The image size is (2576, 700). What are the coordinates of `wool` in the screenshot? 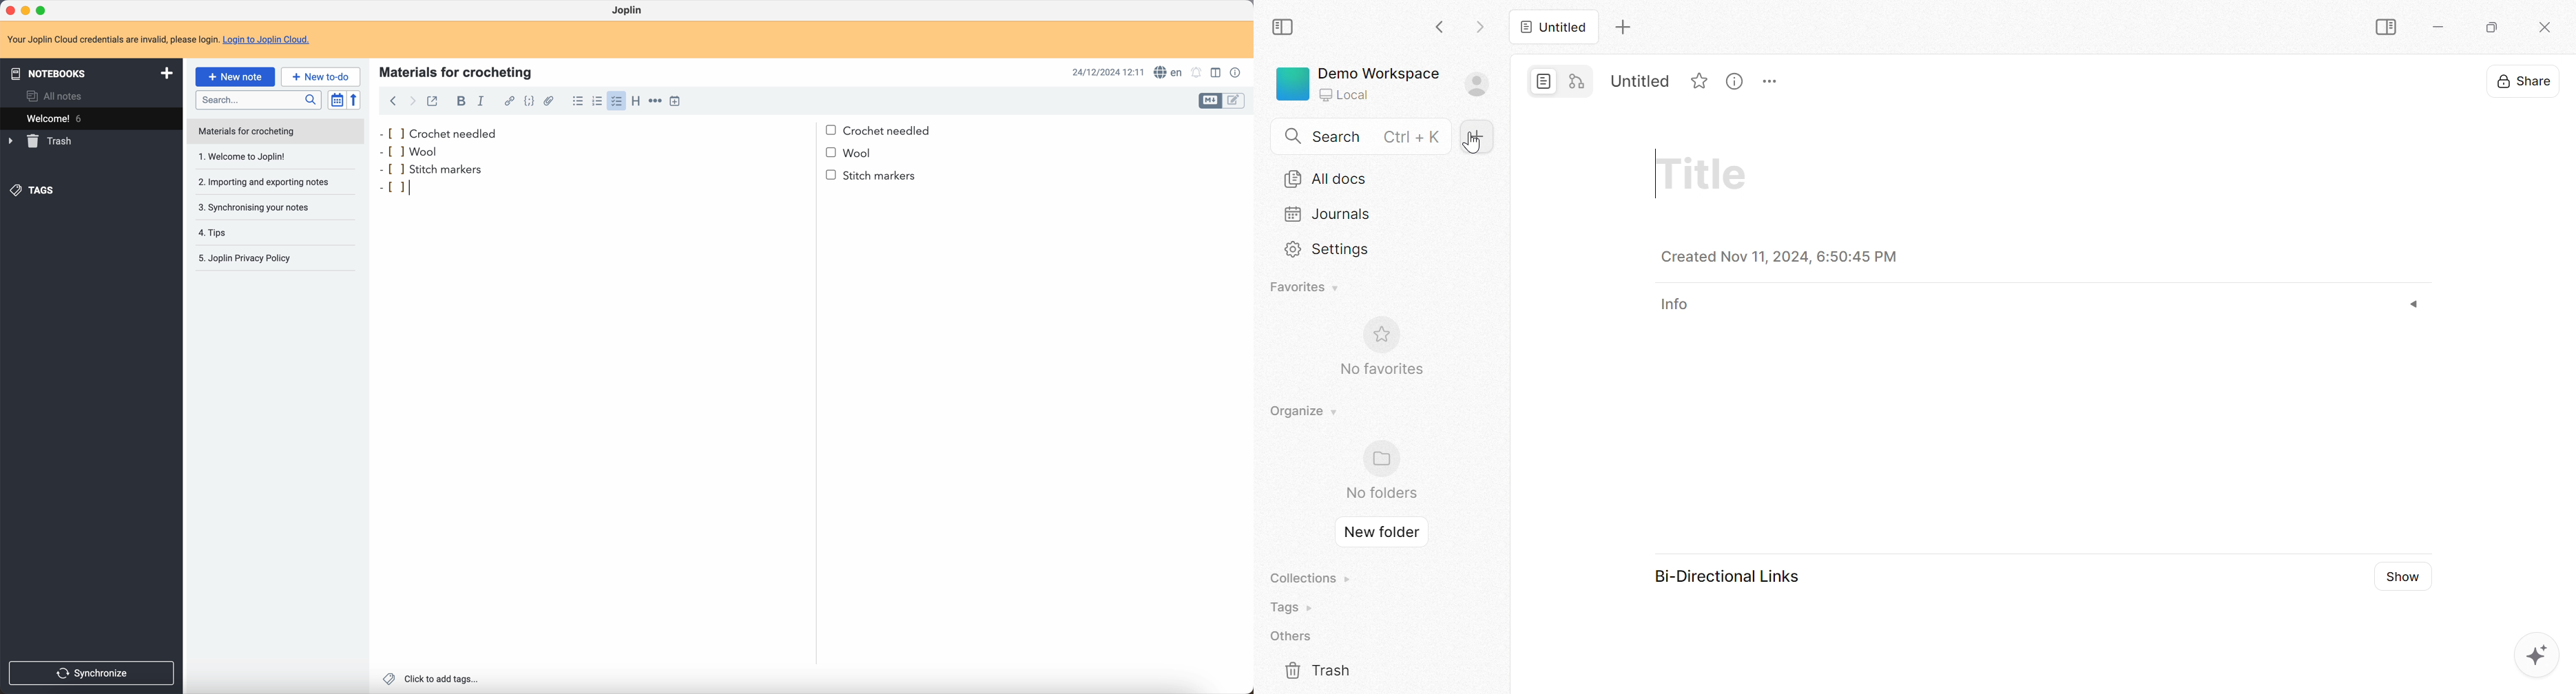 It's located at (423, 151).